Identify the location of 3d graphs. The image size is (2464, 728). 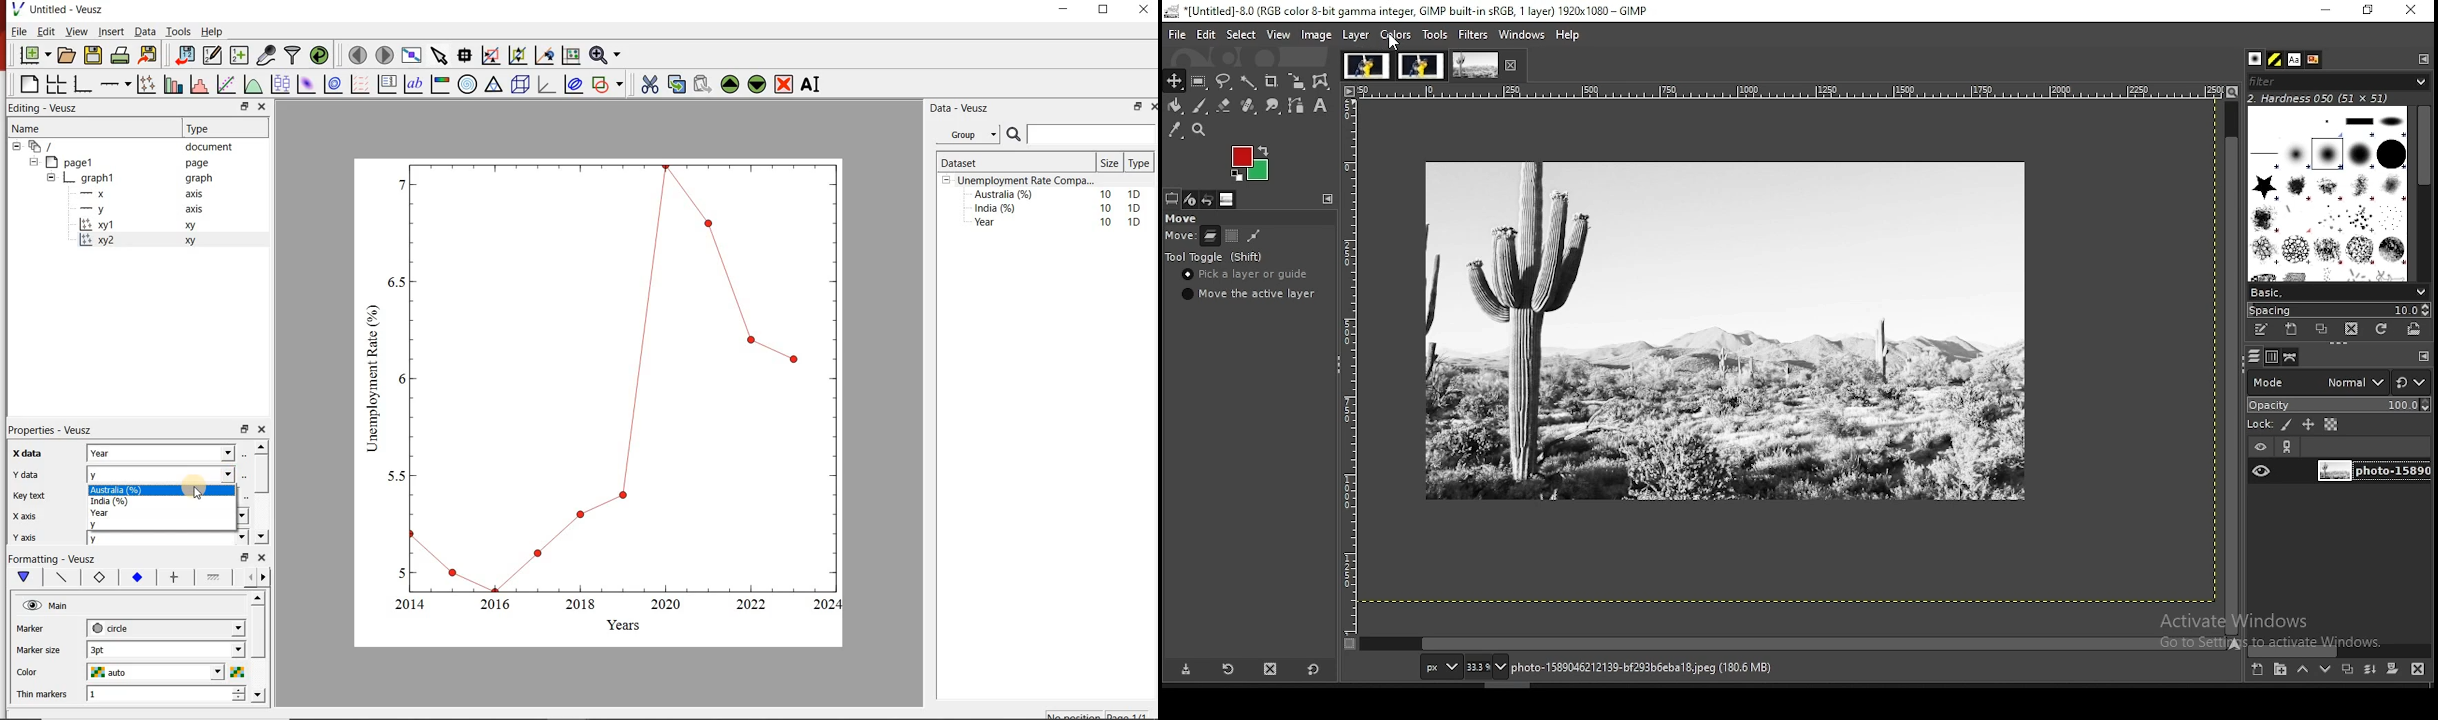
(546, 84).